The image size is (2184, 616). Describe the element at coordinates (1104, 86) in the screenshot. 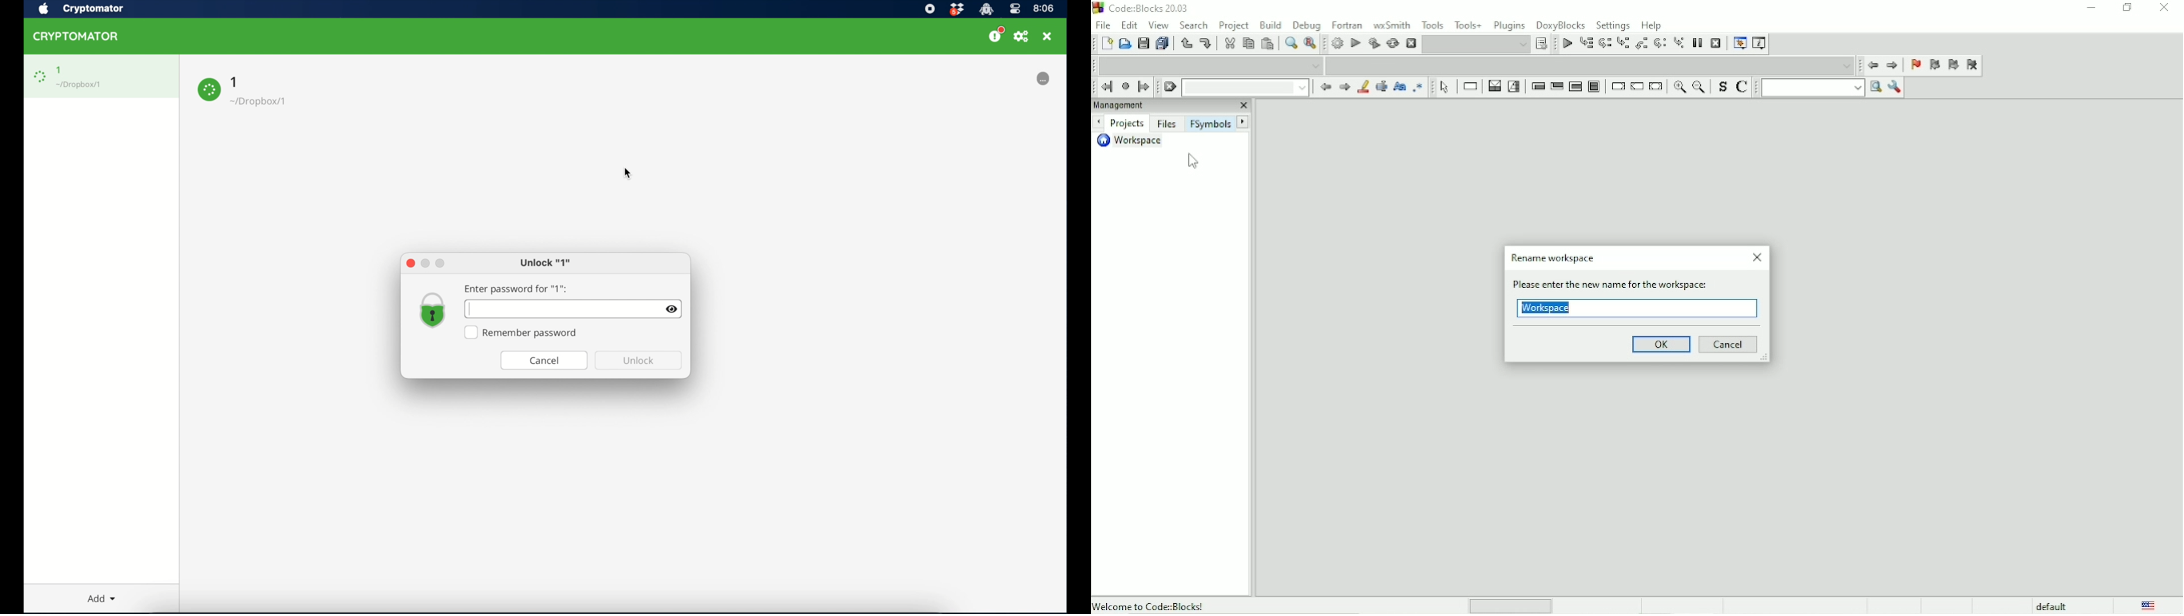

I see `Jump back` at that location.